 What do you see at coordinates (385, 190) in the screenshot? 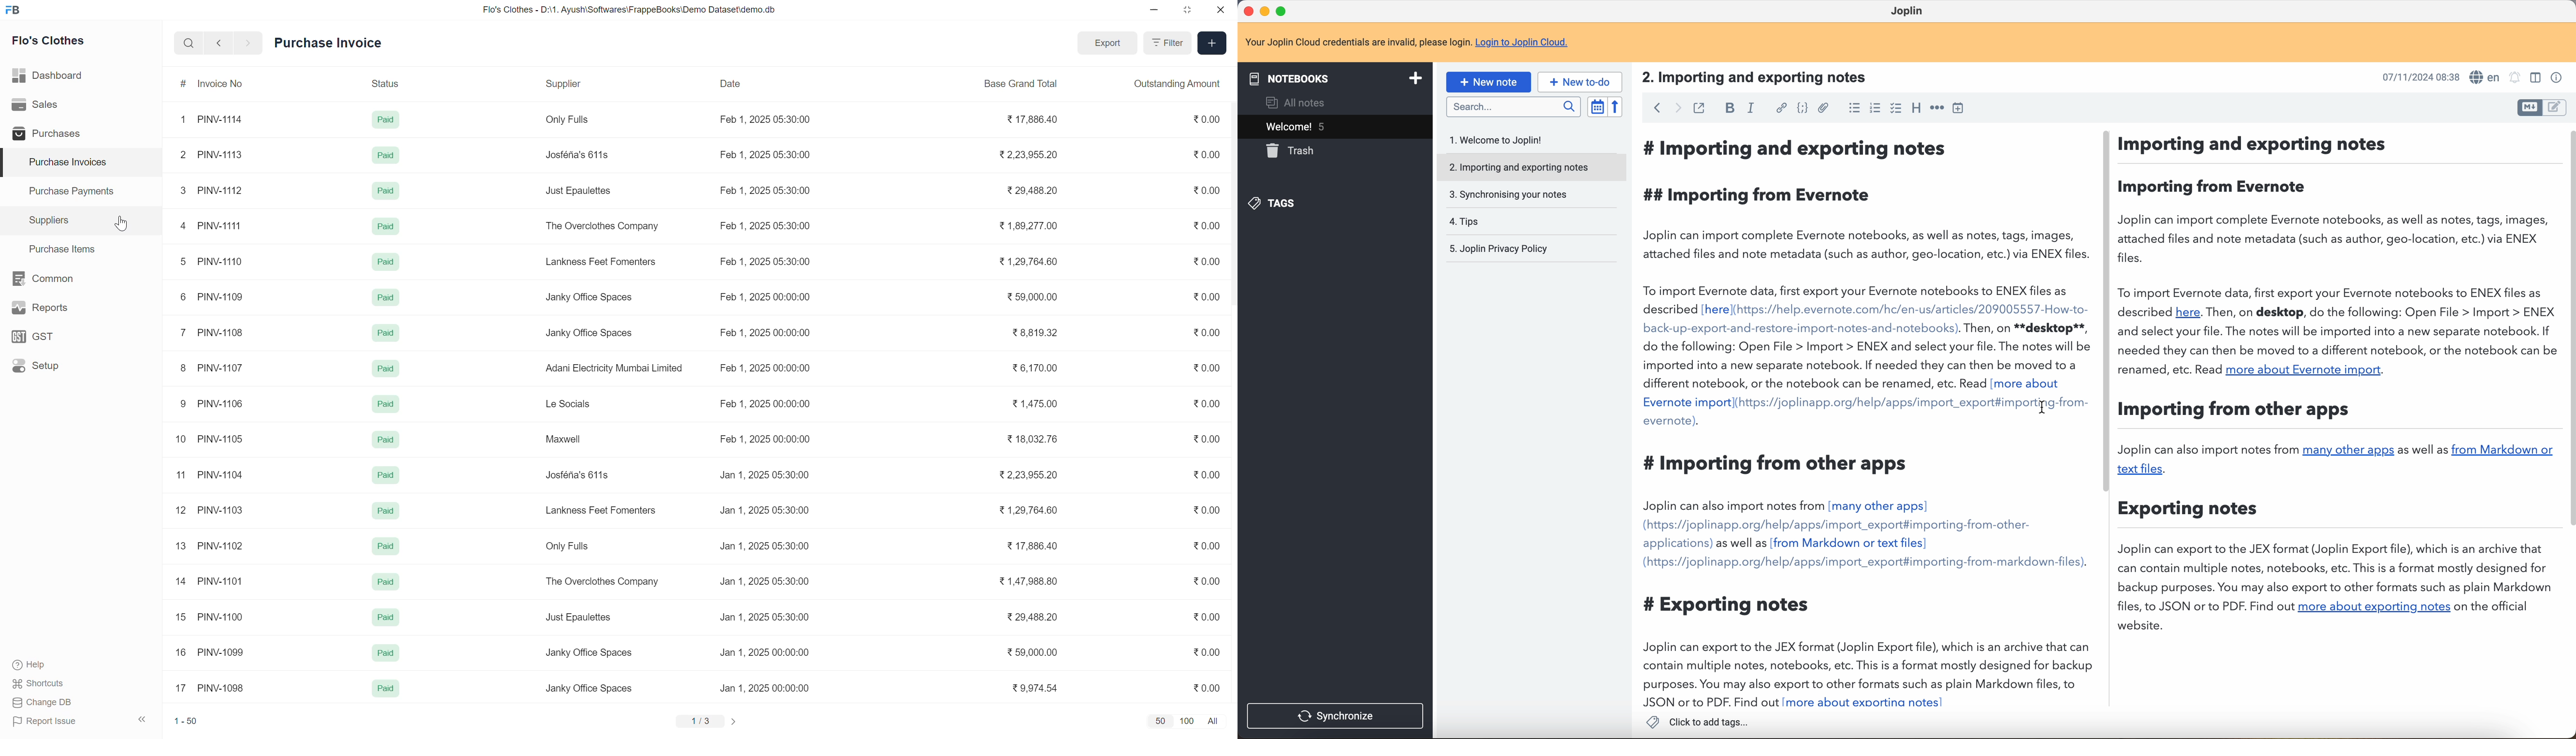
I see `Paid` at bounding box center [385, 190].